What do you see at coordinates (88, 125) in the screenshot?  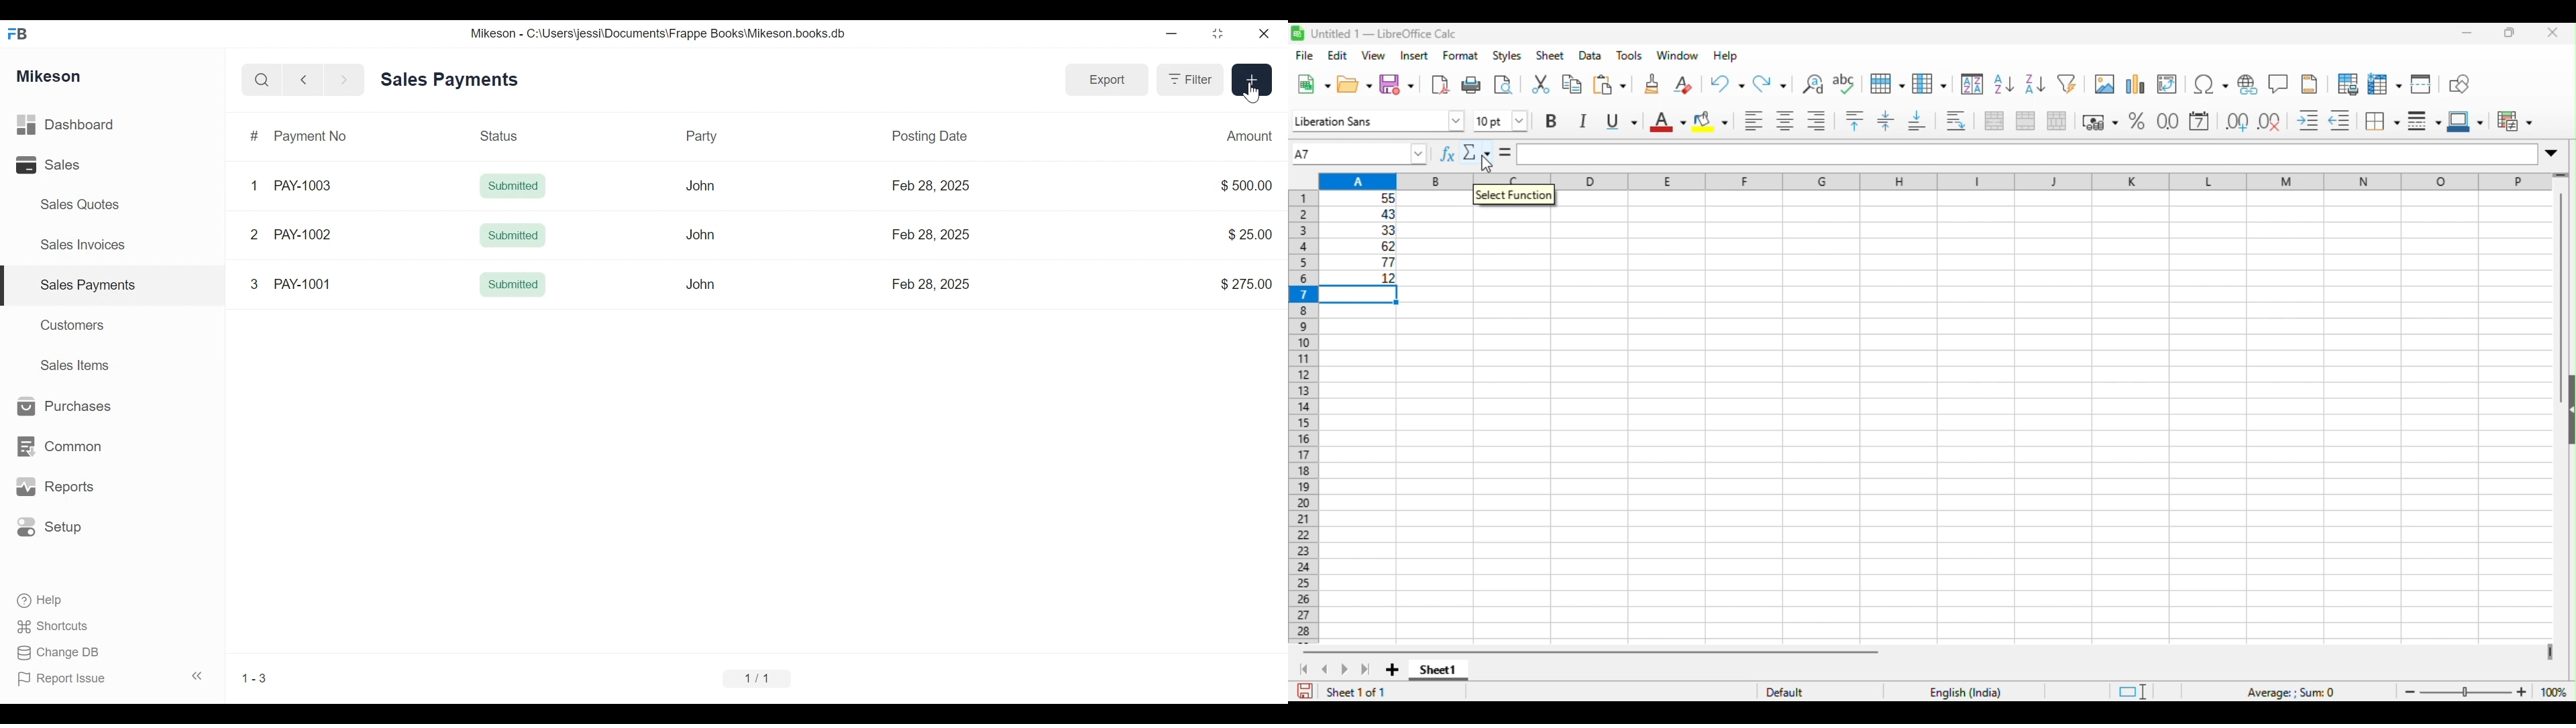 I see `Dashboard` at bounding box center [88, 125].